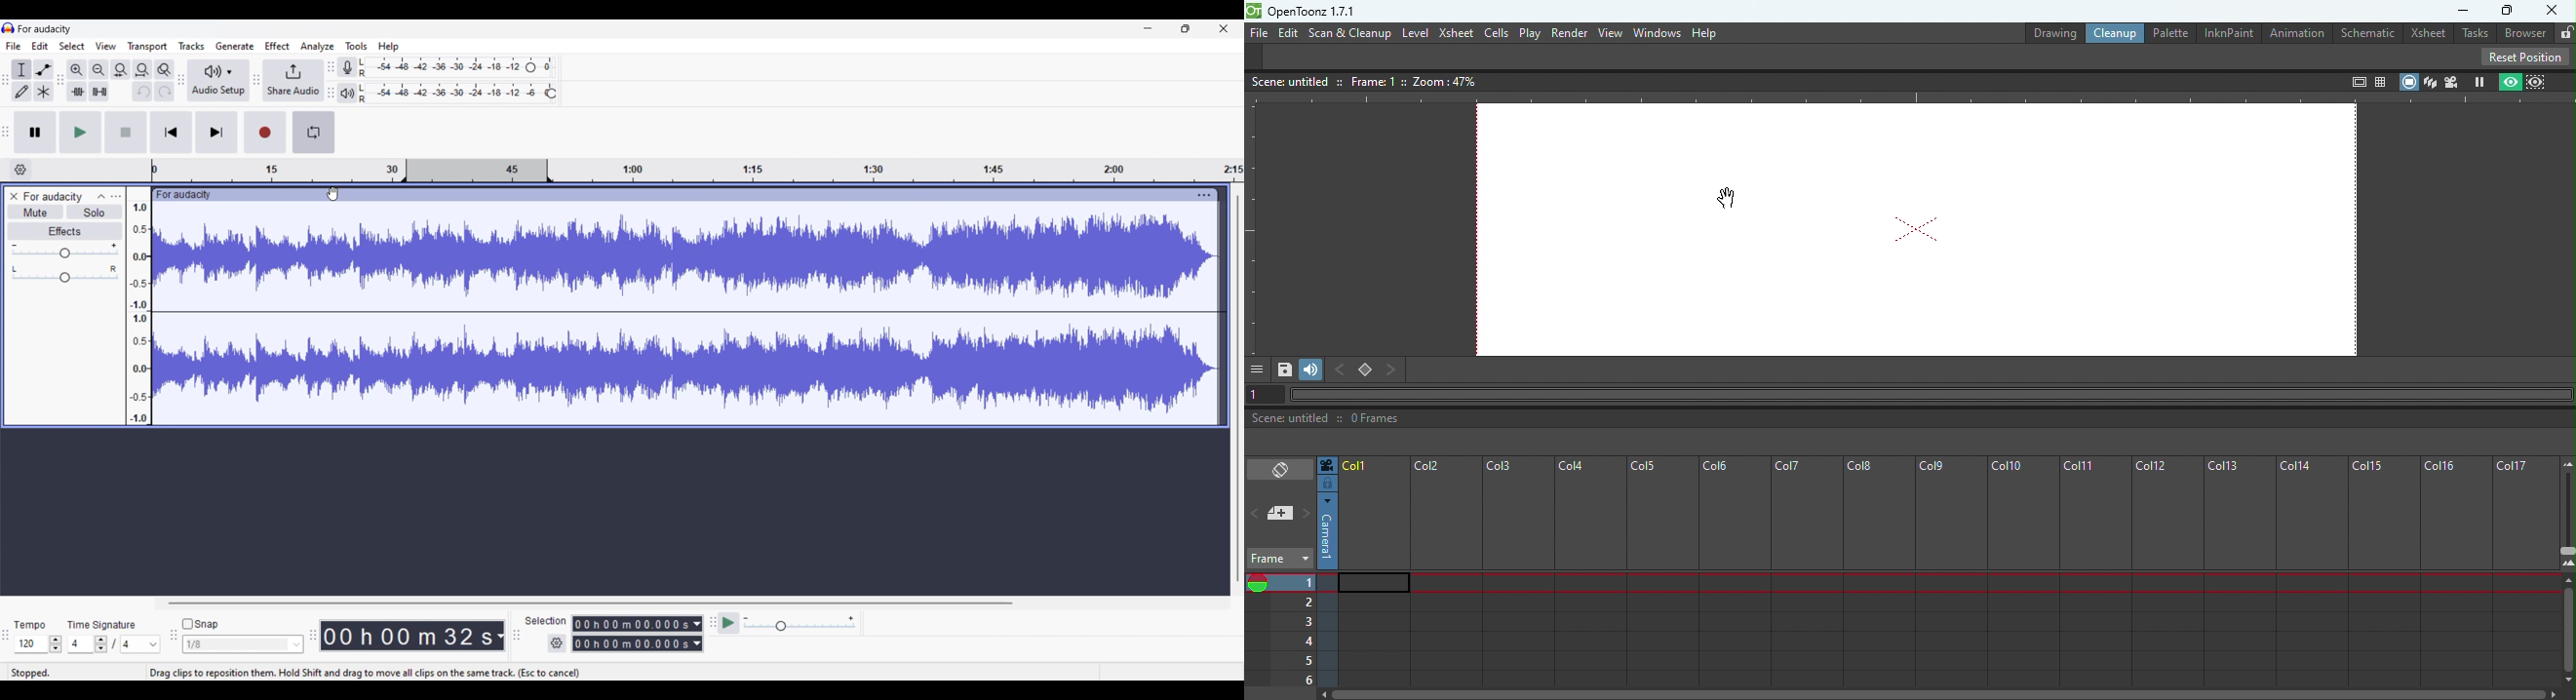 Image resolution: width=2576 pixels, height=700 pixels. I want to click on Multi-tool, so click(43, 91).